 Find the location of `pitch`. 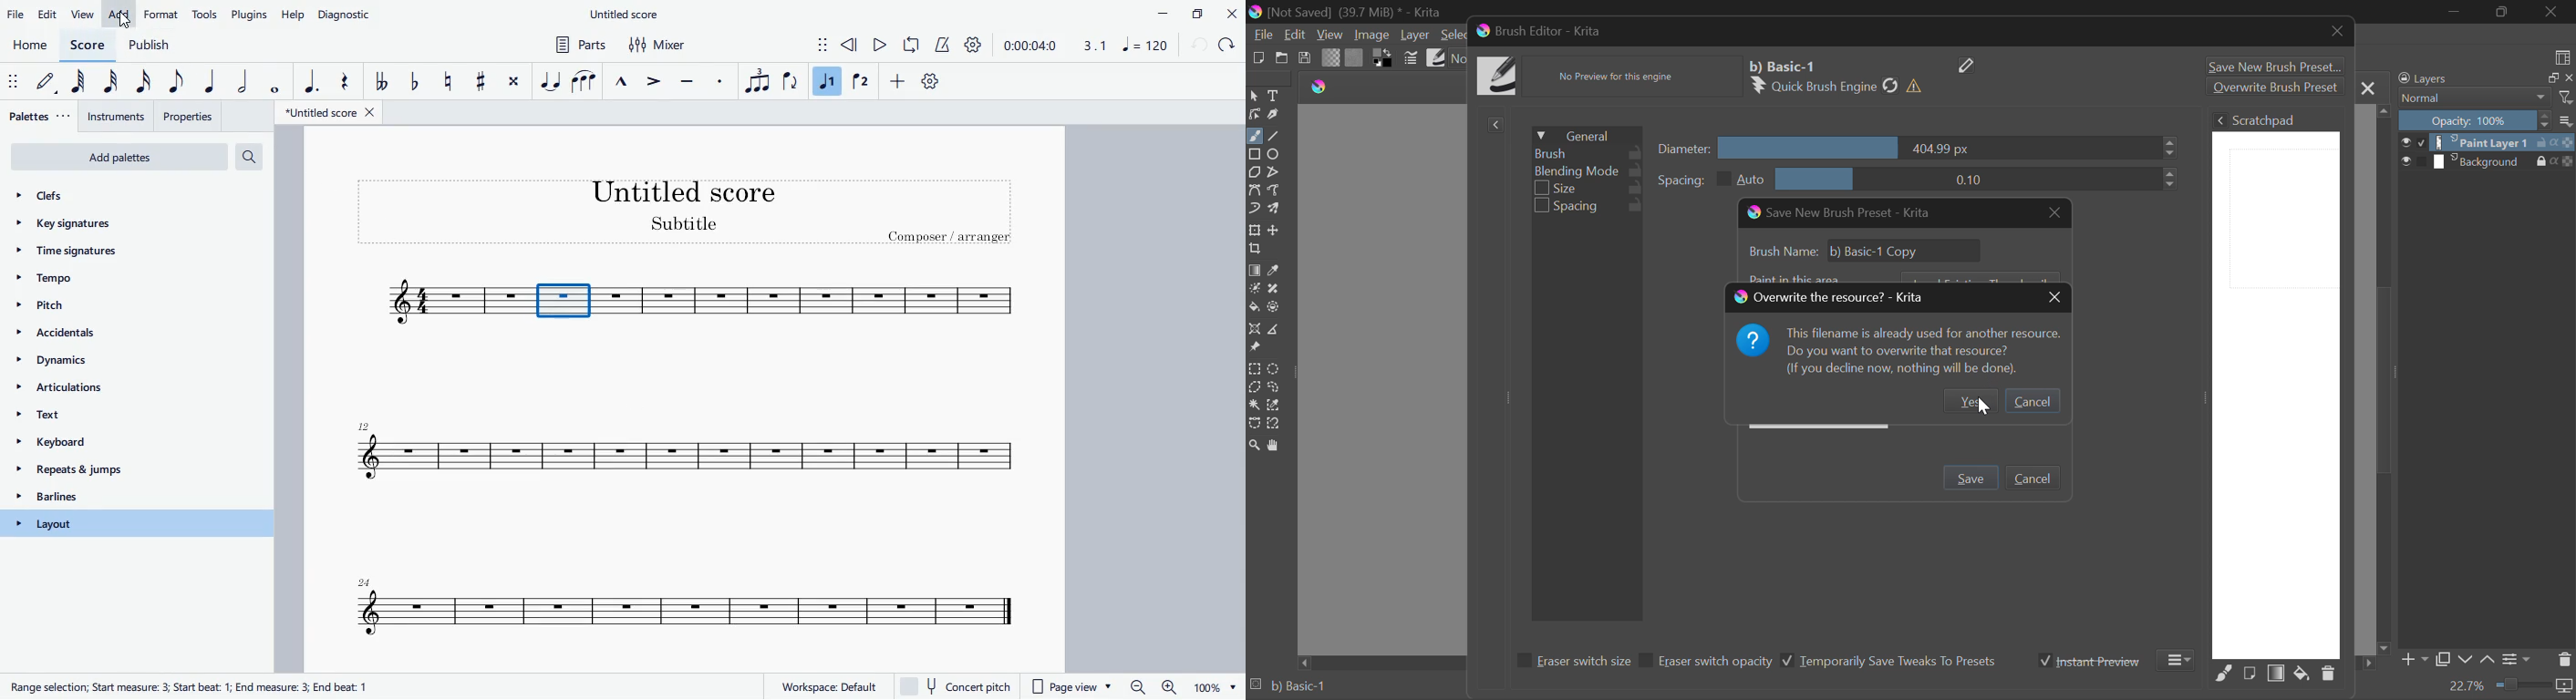

pitch is located at coordinates (72, 304).